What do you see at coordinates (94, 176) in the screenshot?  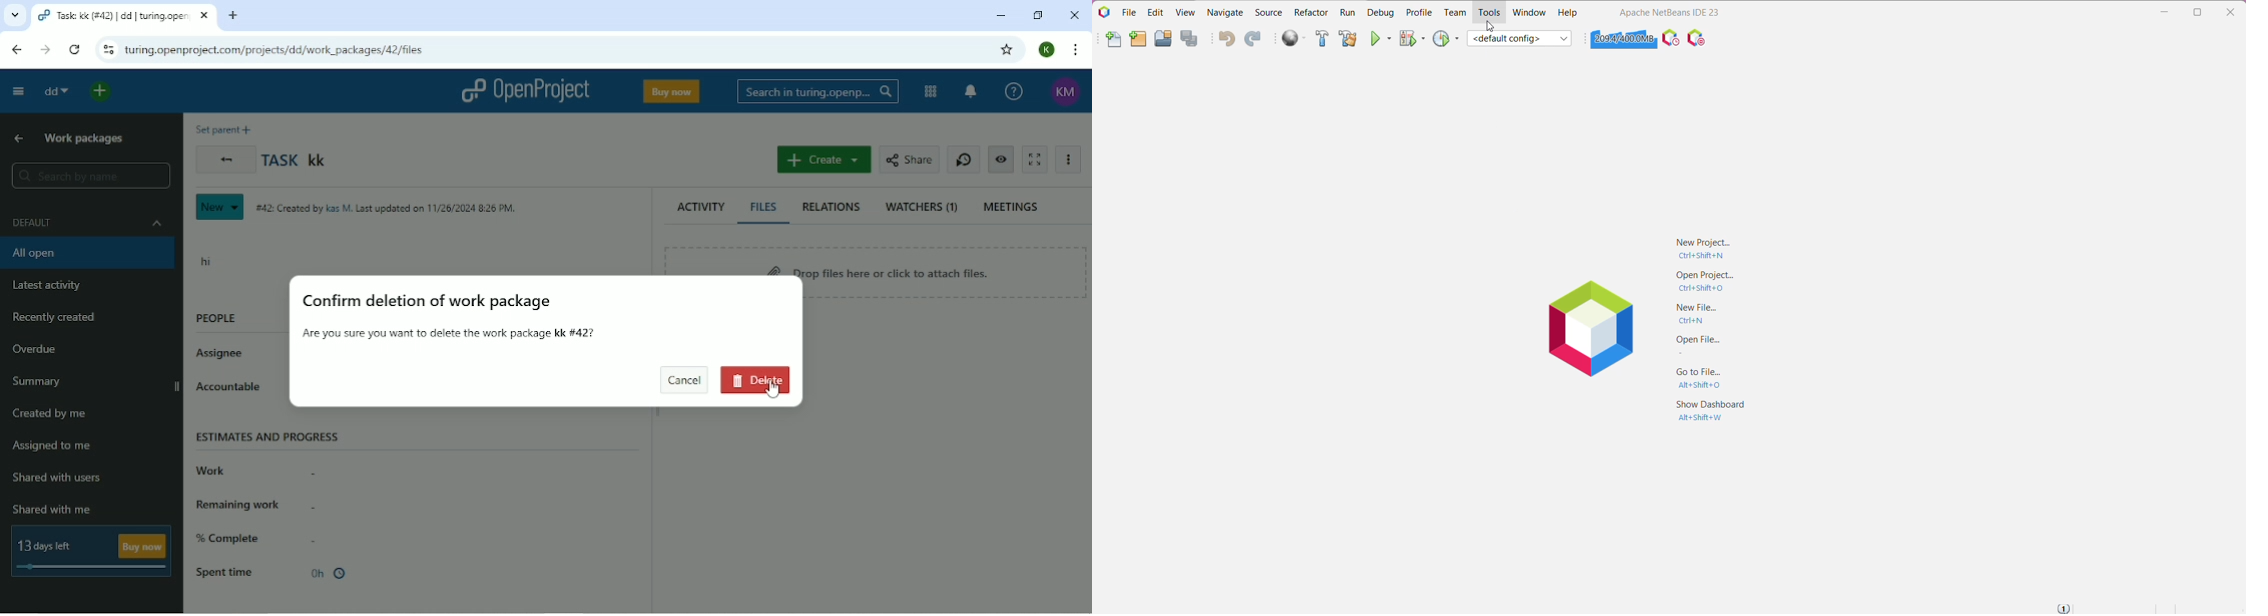 I see `Search by name` at bounding box center [94, 176].